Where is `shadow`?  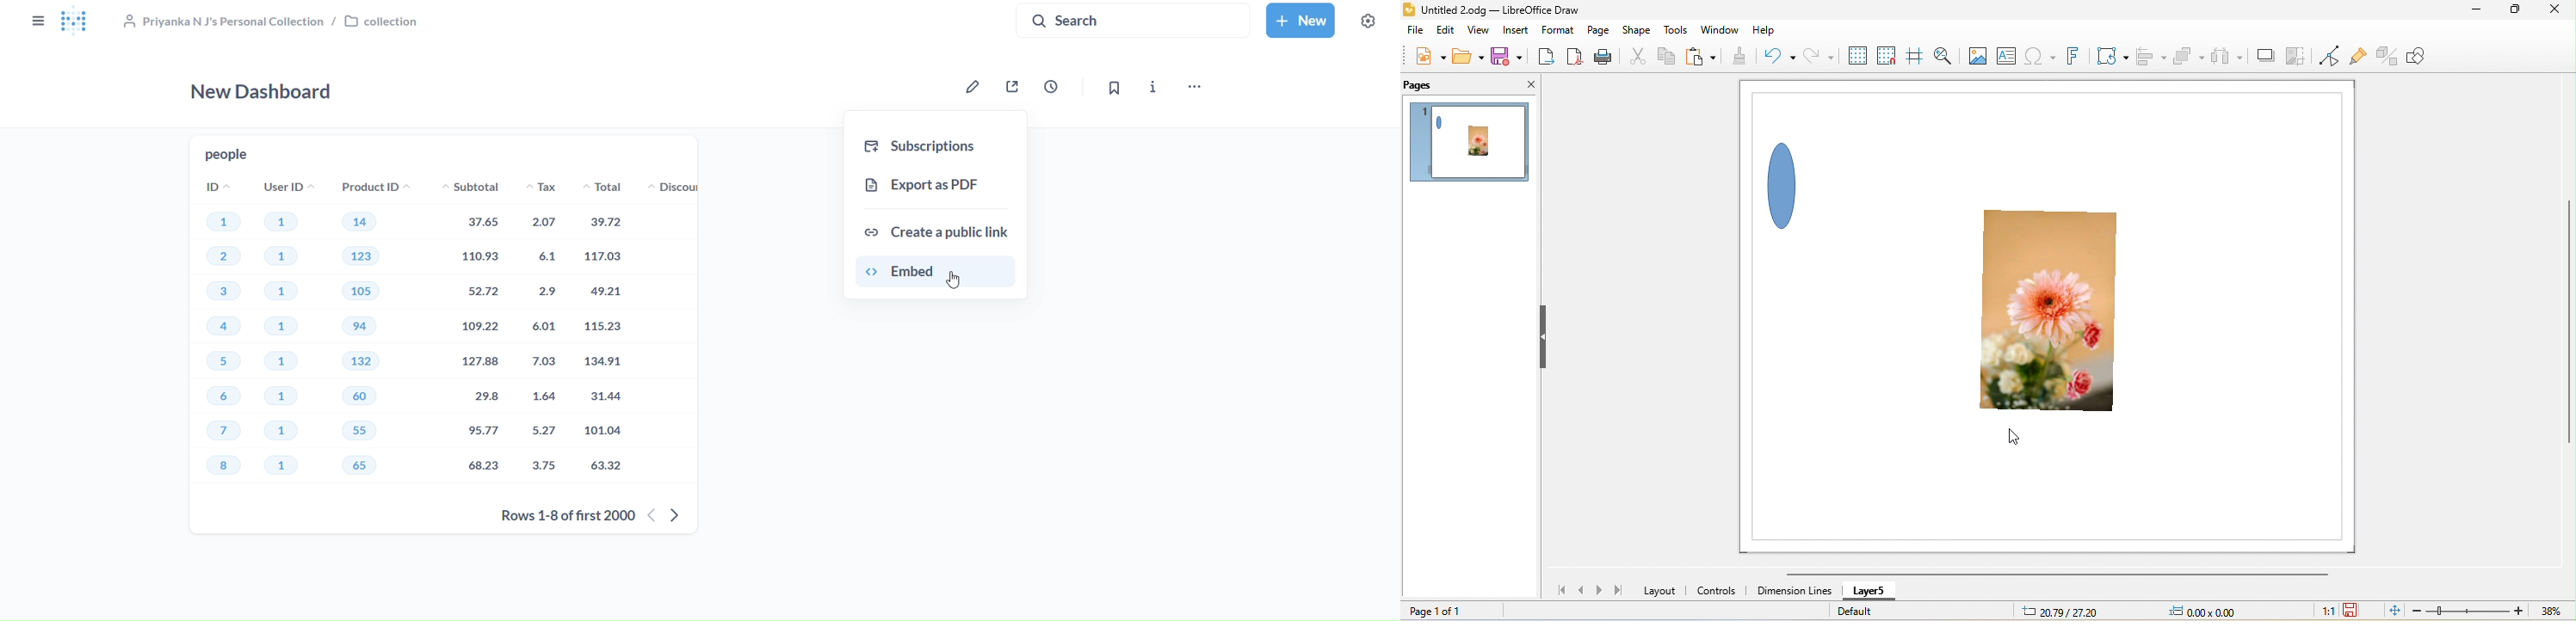 shadow is located at coordinates (2255, 57).